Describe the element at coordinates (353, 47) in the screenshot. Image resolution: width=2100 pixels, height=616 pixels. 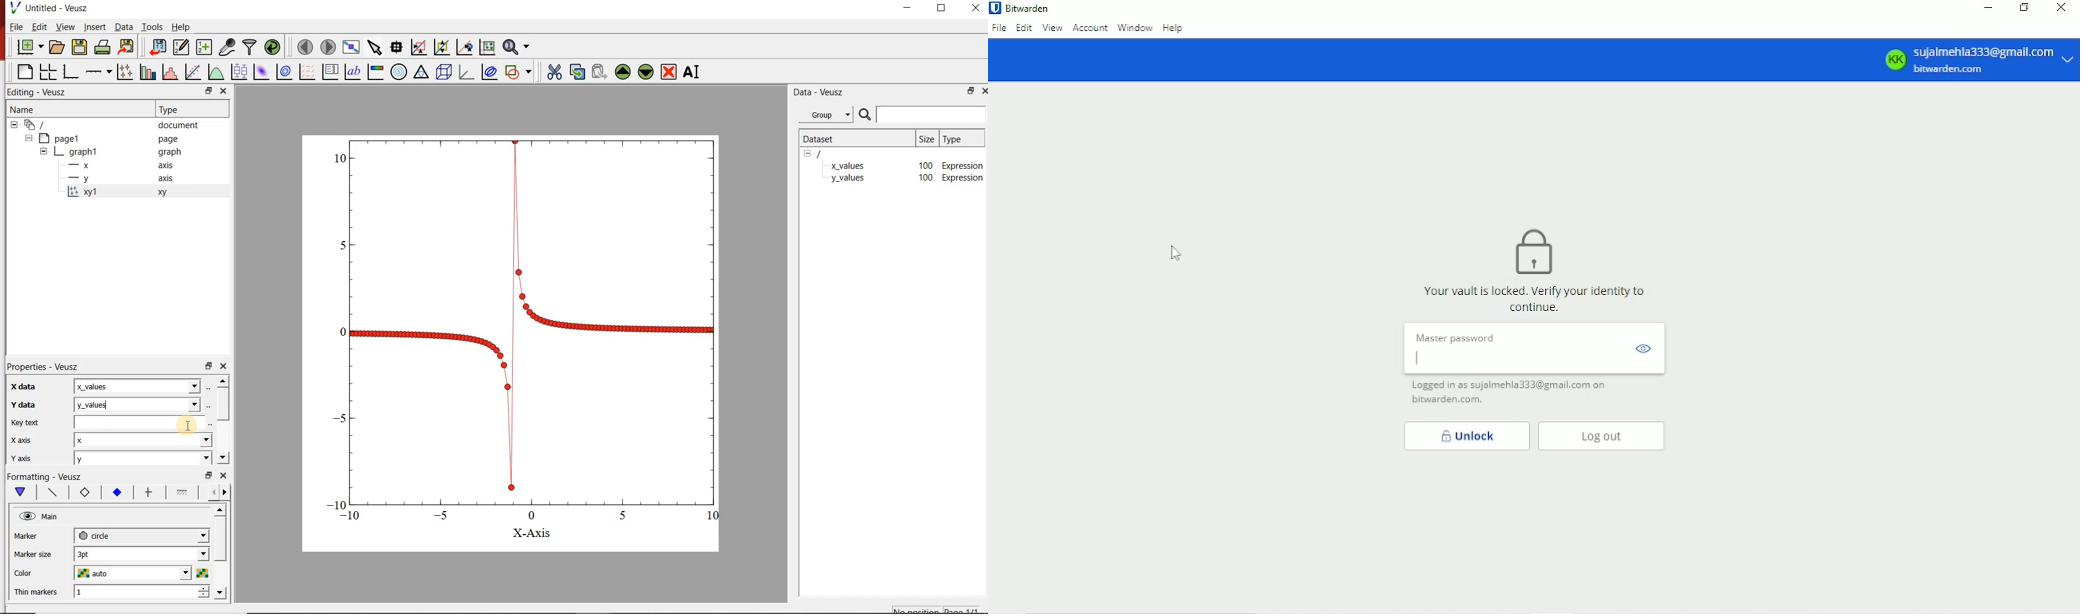
I see `view plot fullscreen` at that location.